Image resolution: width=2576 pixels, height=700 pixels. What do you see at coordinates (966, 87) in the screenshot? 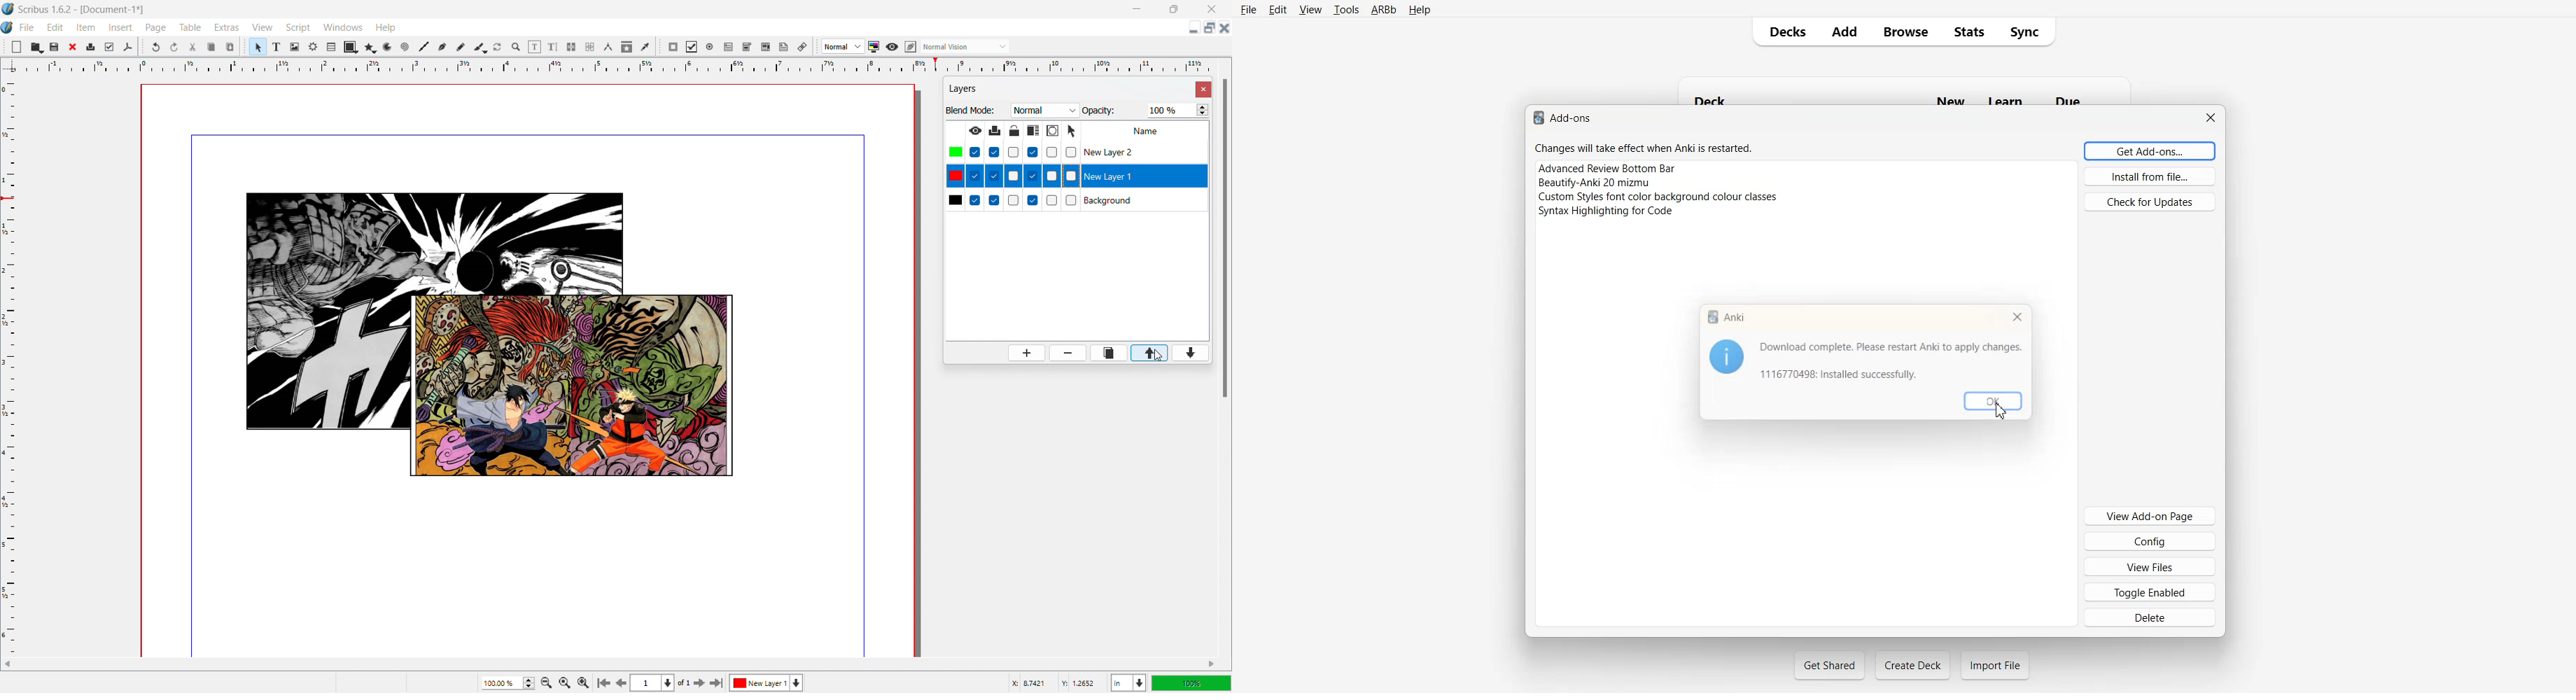
I see `layers` at bounding box center [966, 87].